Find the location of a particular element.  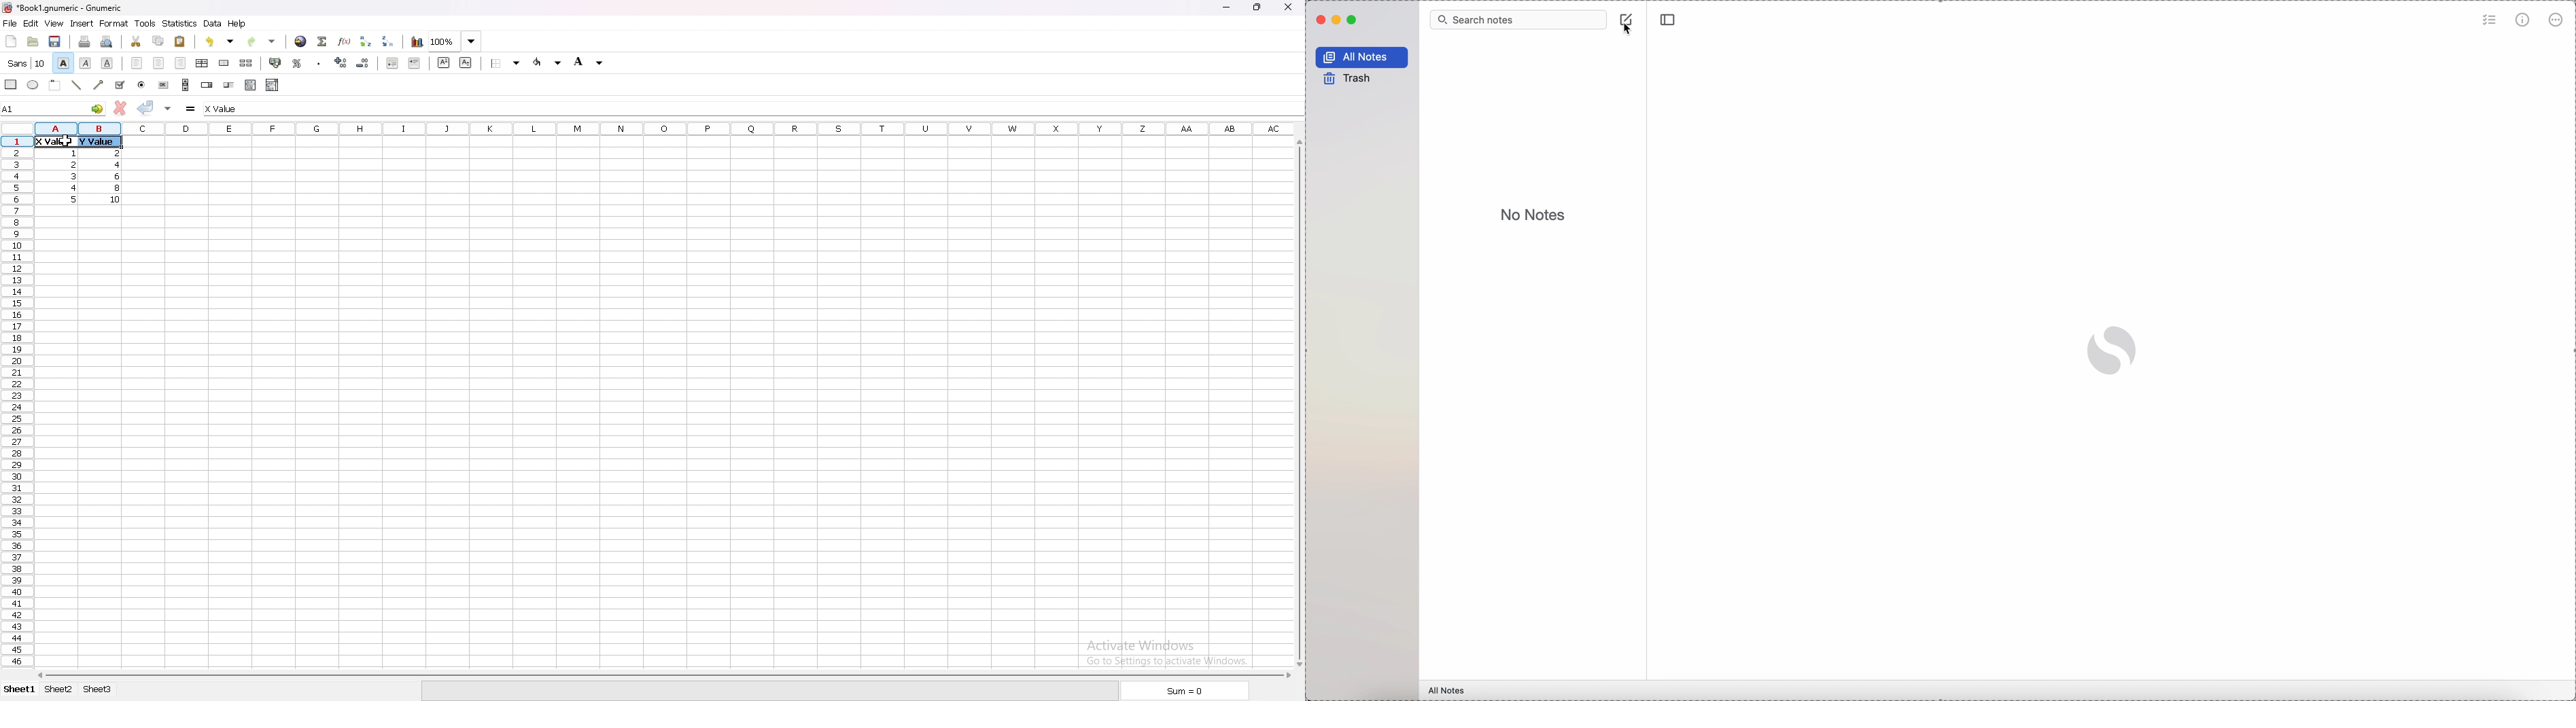

tickbox is located at coordinates (119, 85).